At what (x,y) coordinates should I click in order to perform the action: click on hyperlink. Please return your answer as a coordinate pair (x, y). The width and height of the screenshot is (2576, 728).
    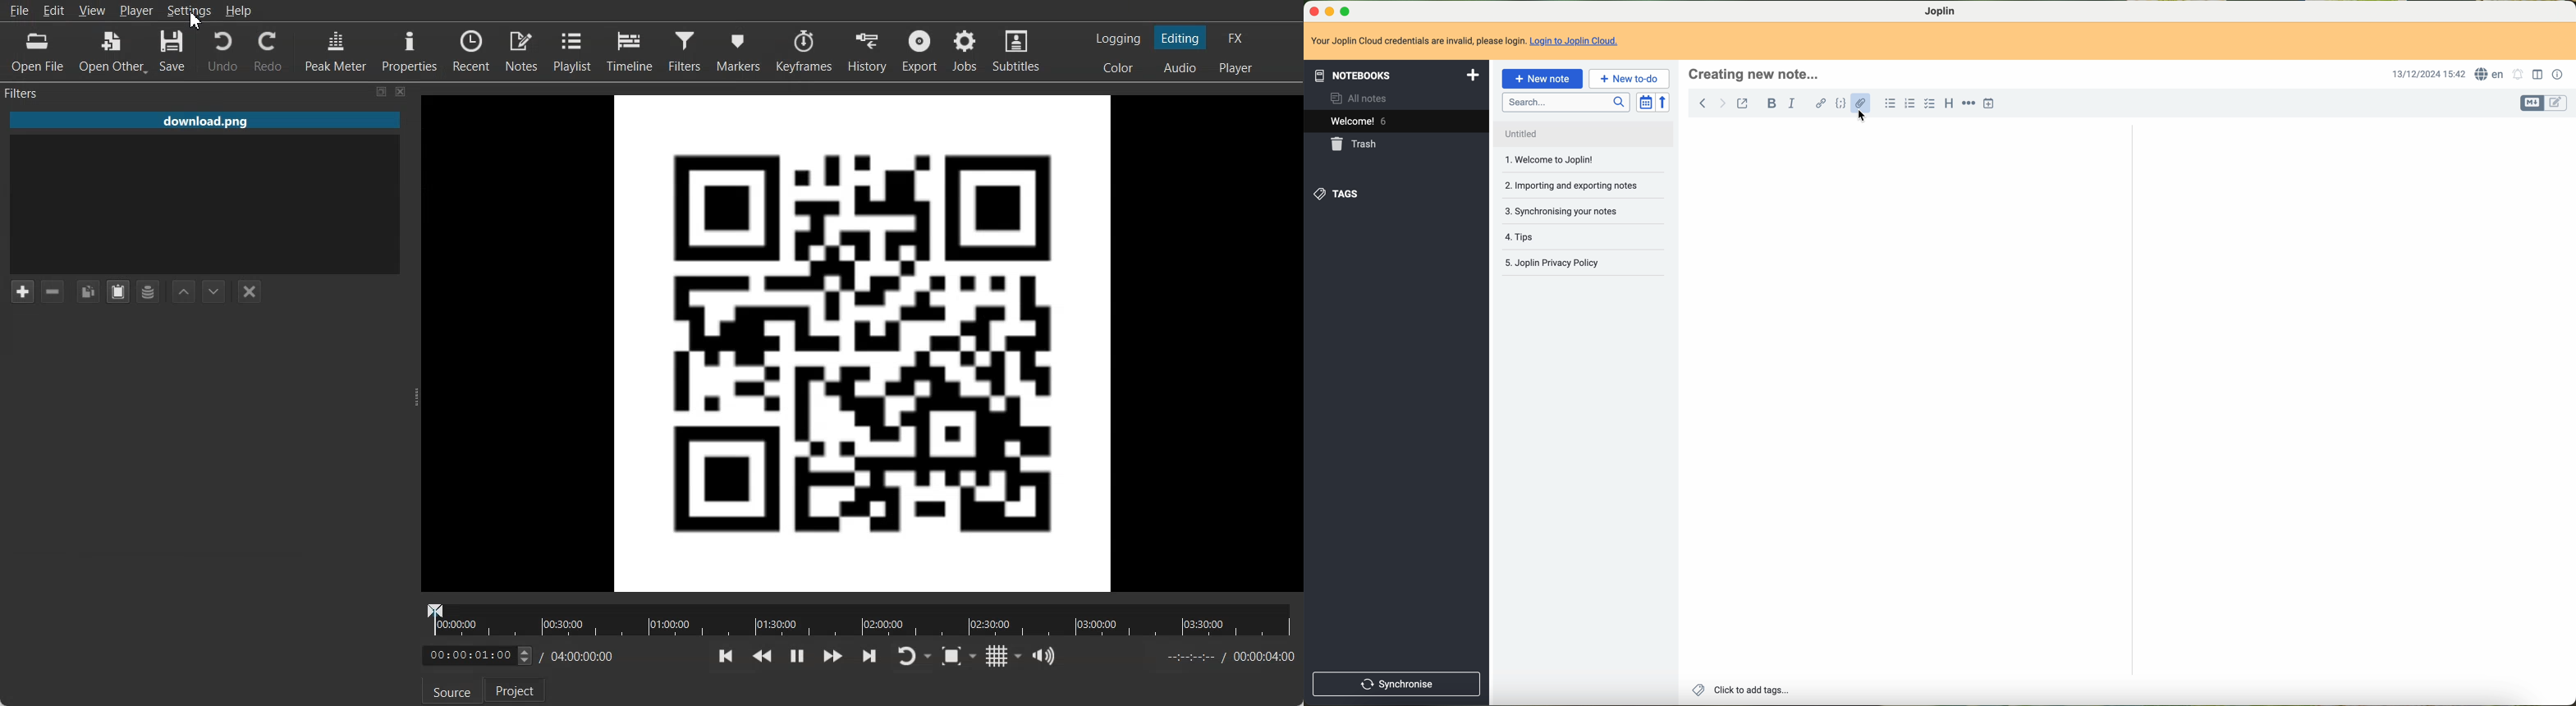
    Looking at the image, I should click on (1821, 103).